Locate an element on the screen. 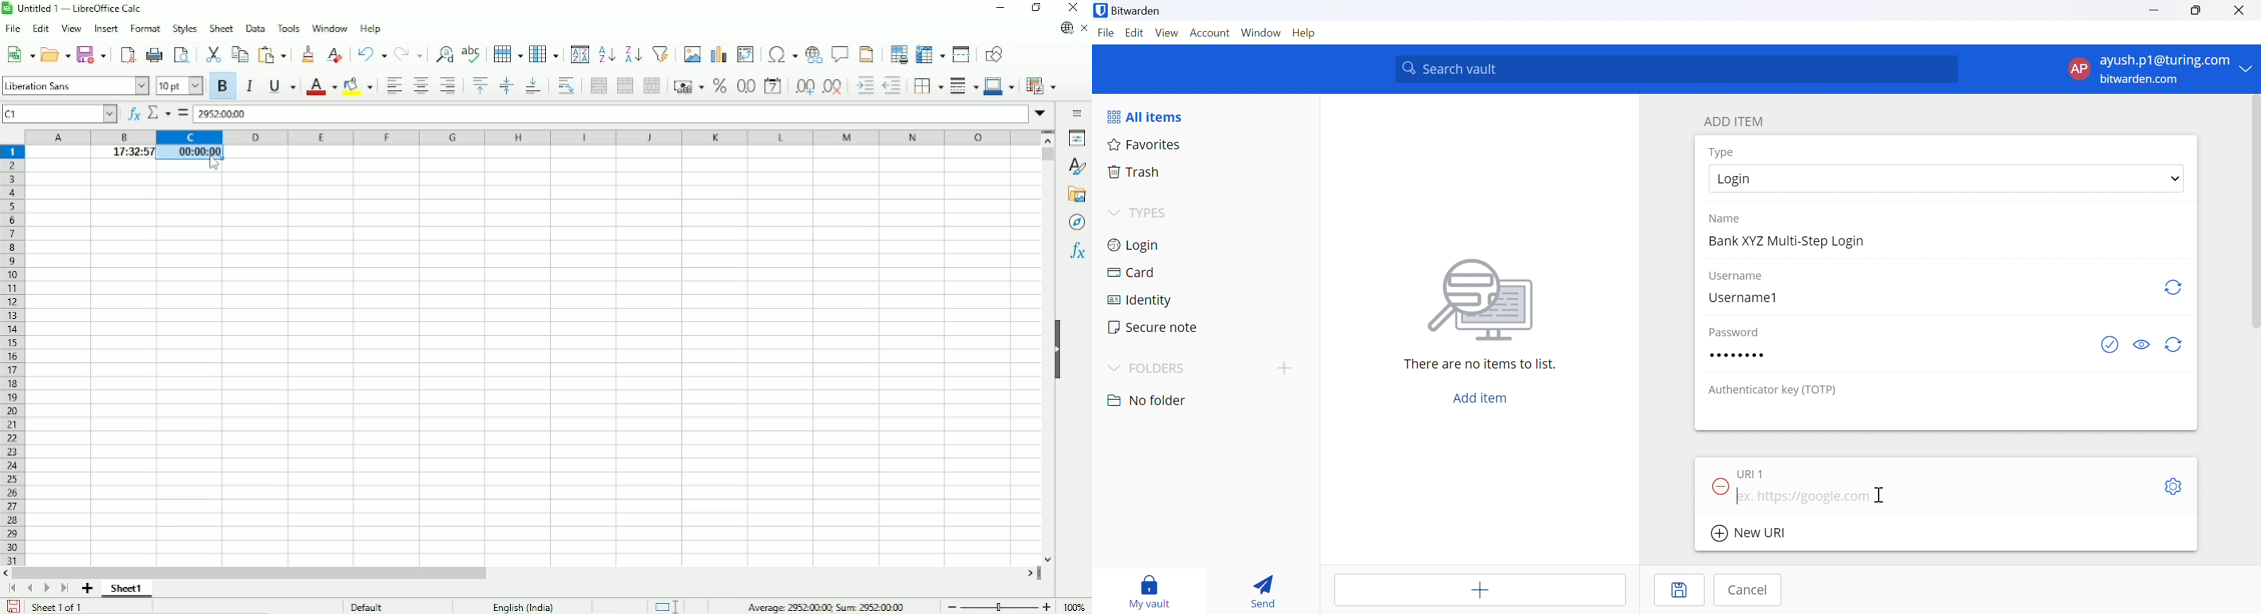  Define print area is located at coordinates (897, 55).